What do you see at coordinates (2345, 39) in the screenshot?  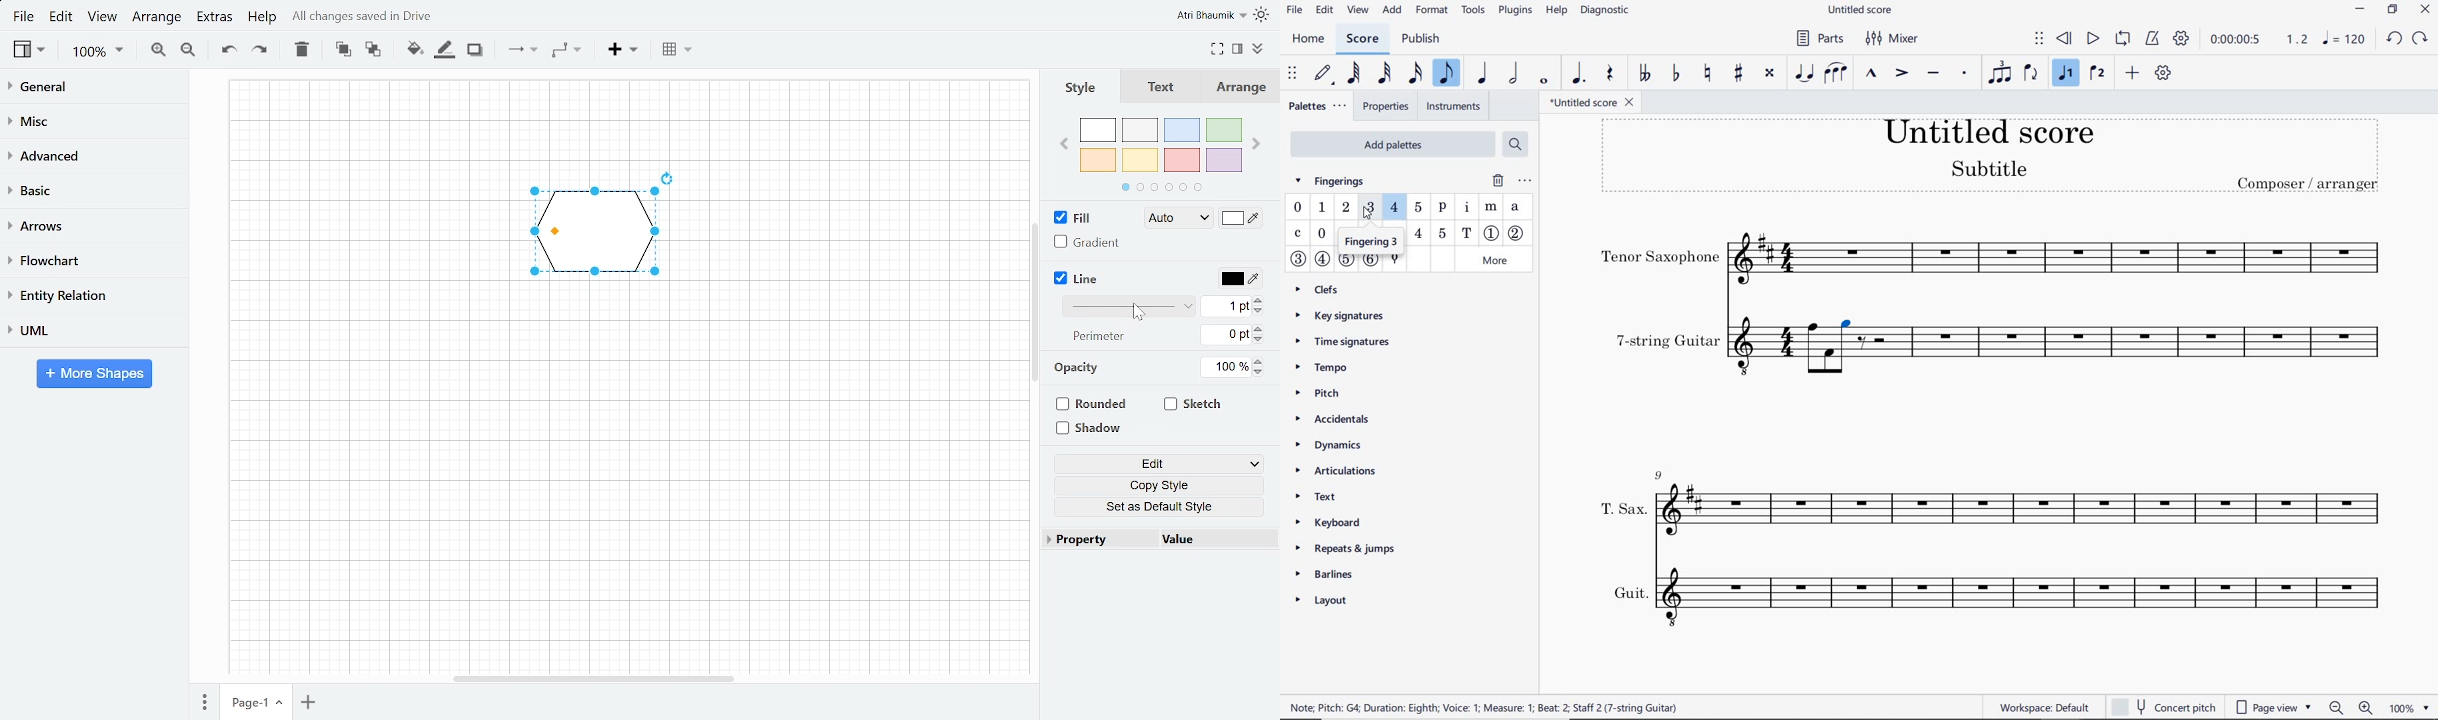 I see `NOTE` at bounding box center [2345, 39].